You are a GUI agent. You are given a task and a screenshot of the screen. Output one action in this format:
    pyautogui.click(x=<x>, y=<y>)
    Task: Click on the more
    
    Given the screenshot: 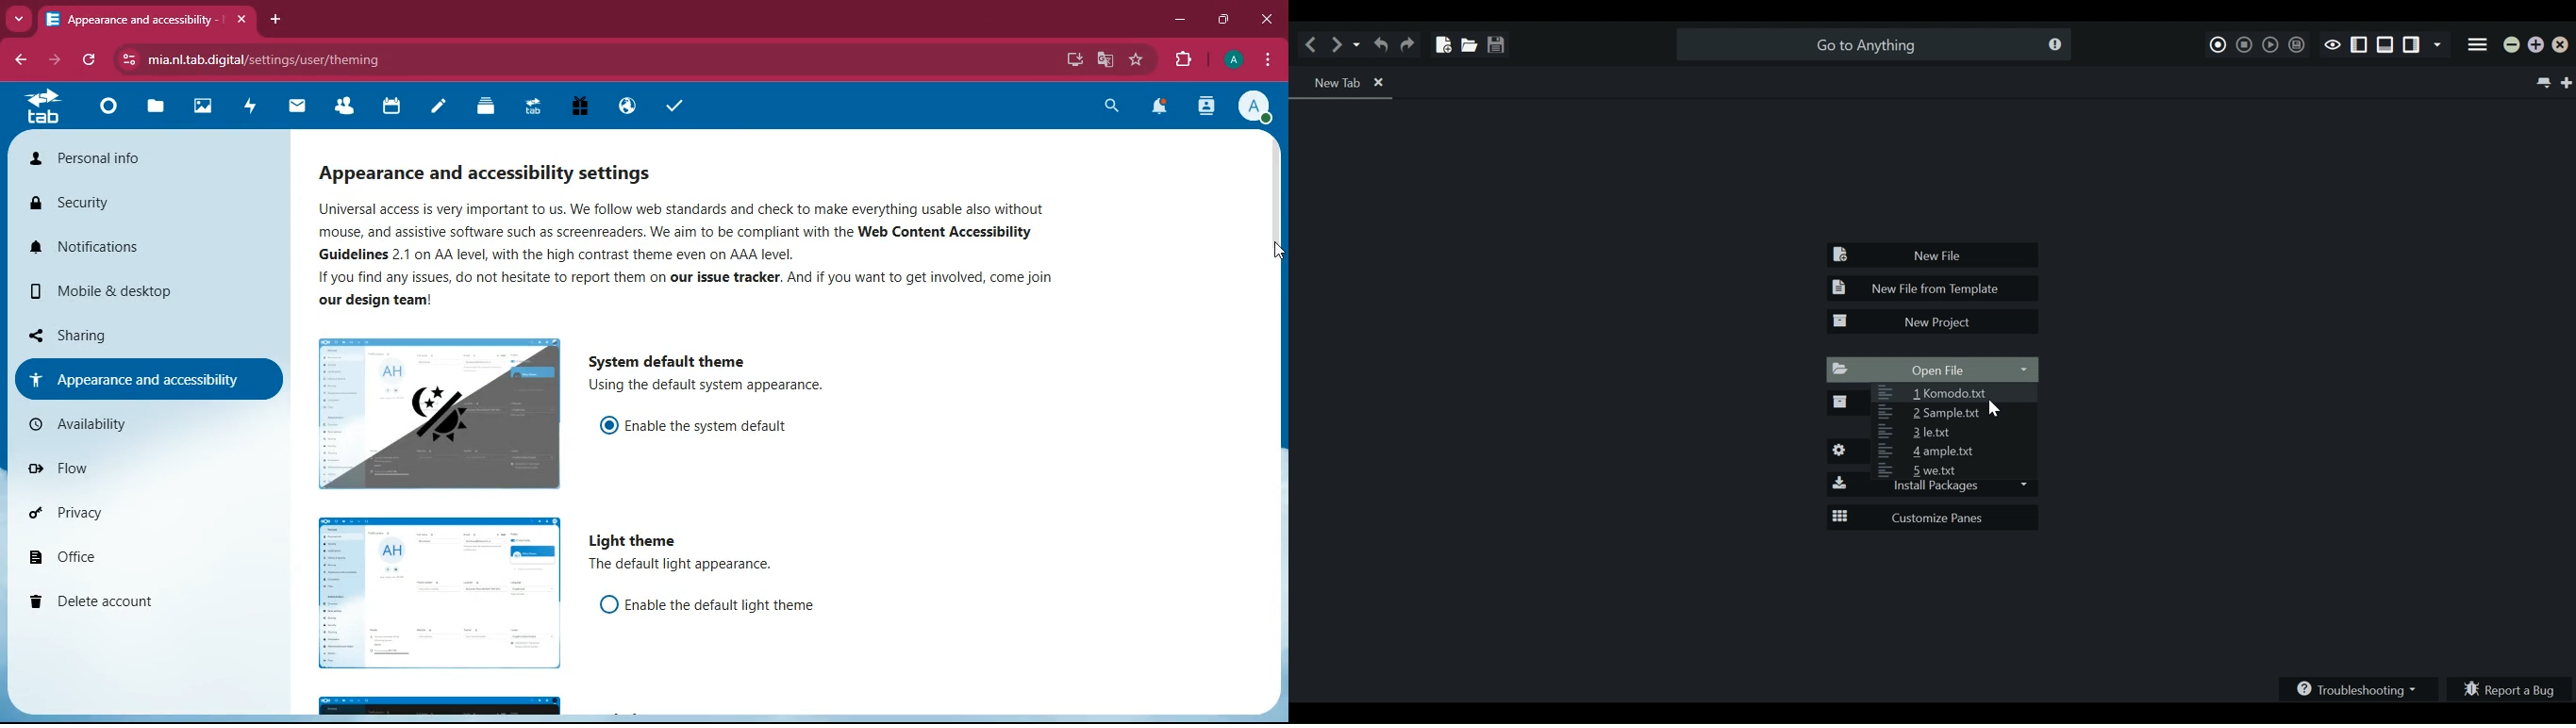 What is the action you would take?
    pyautogui.click(x=19, y=19)
    